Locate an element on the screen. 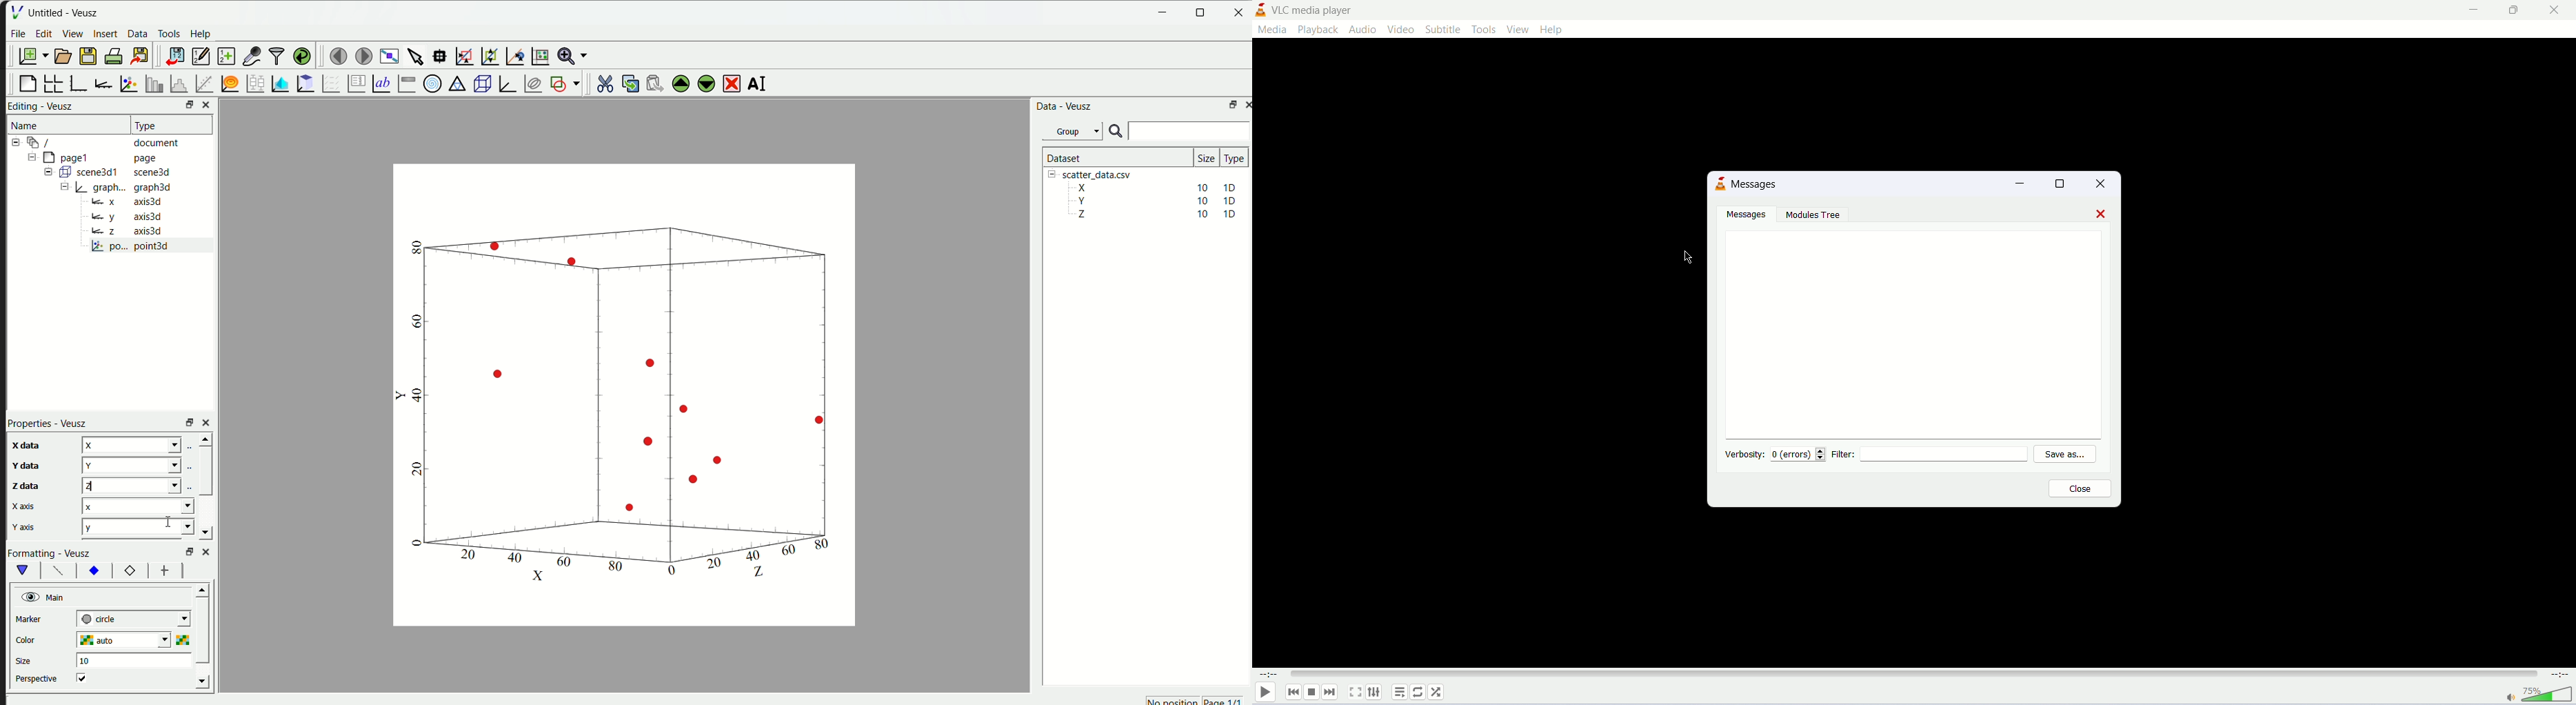 Image resolution: width=2576 pixels, height=728 pixels. close is located at coordinates (207, 551).